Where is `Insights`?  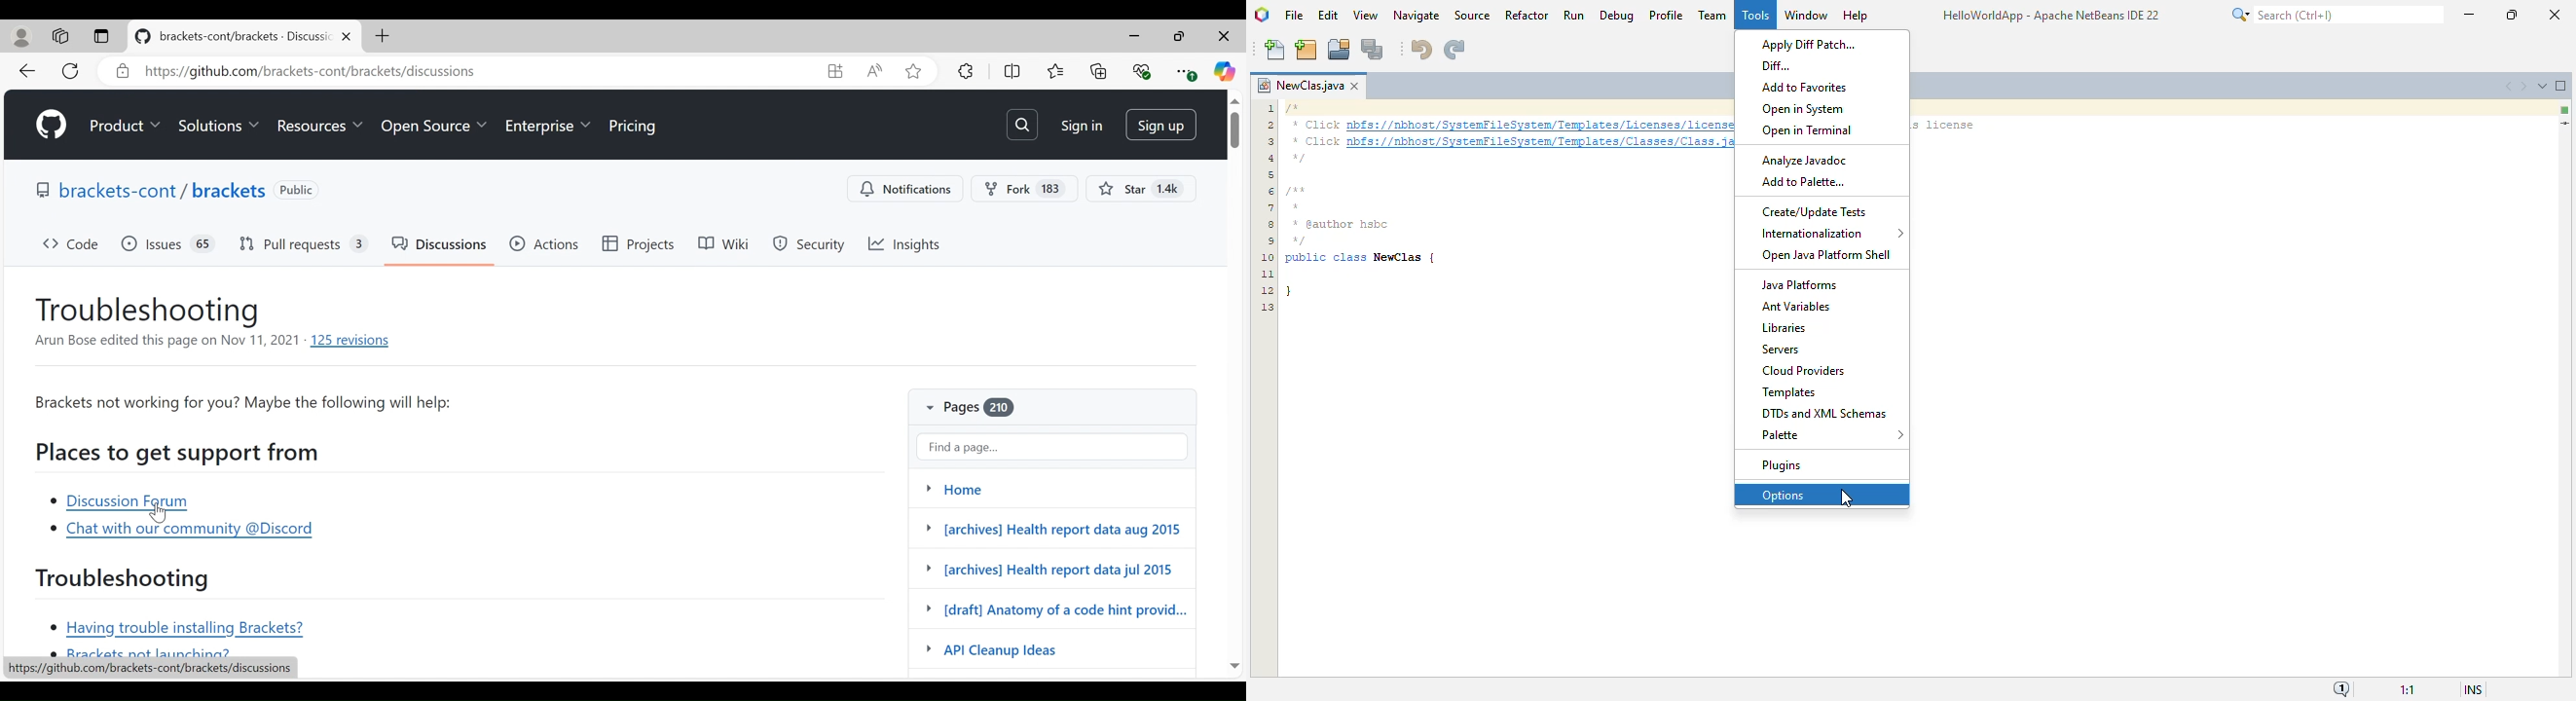 Insights is located at coordinates (906, 245).